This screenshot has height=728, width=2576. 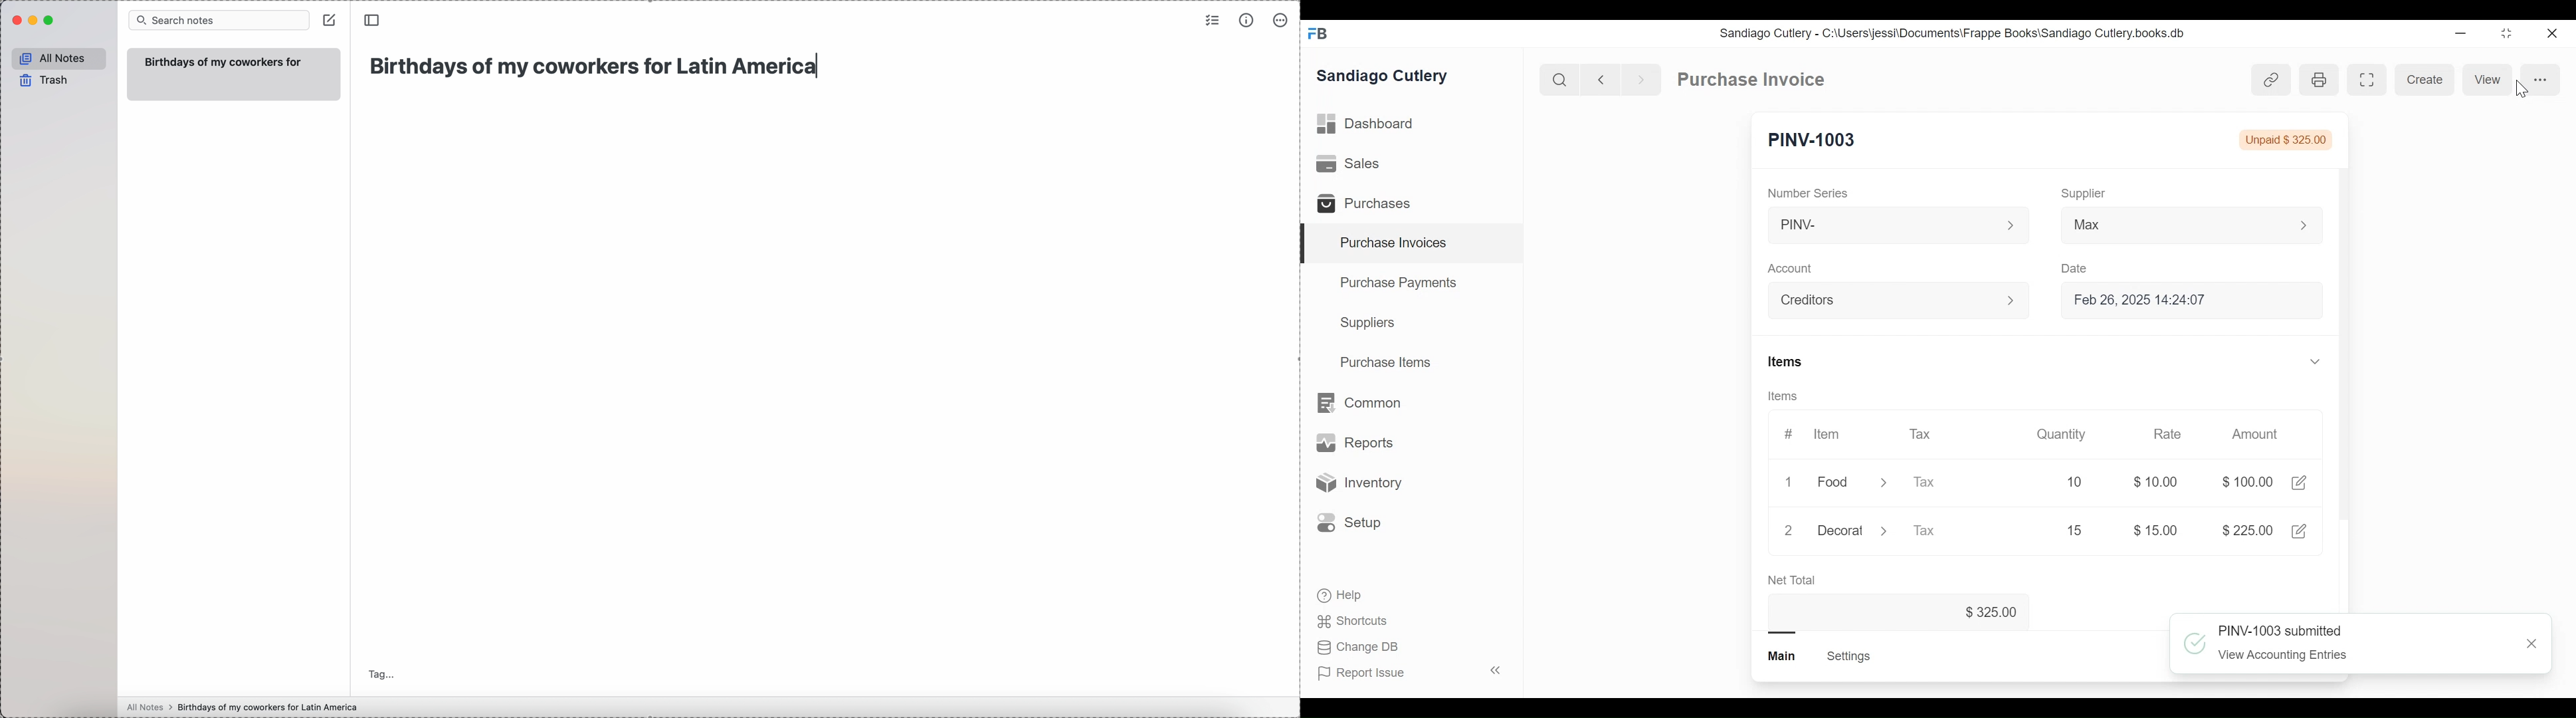 I want to click on Account, so click(x=1793, y=270).